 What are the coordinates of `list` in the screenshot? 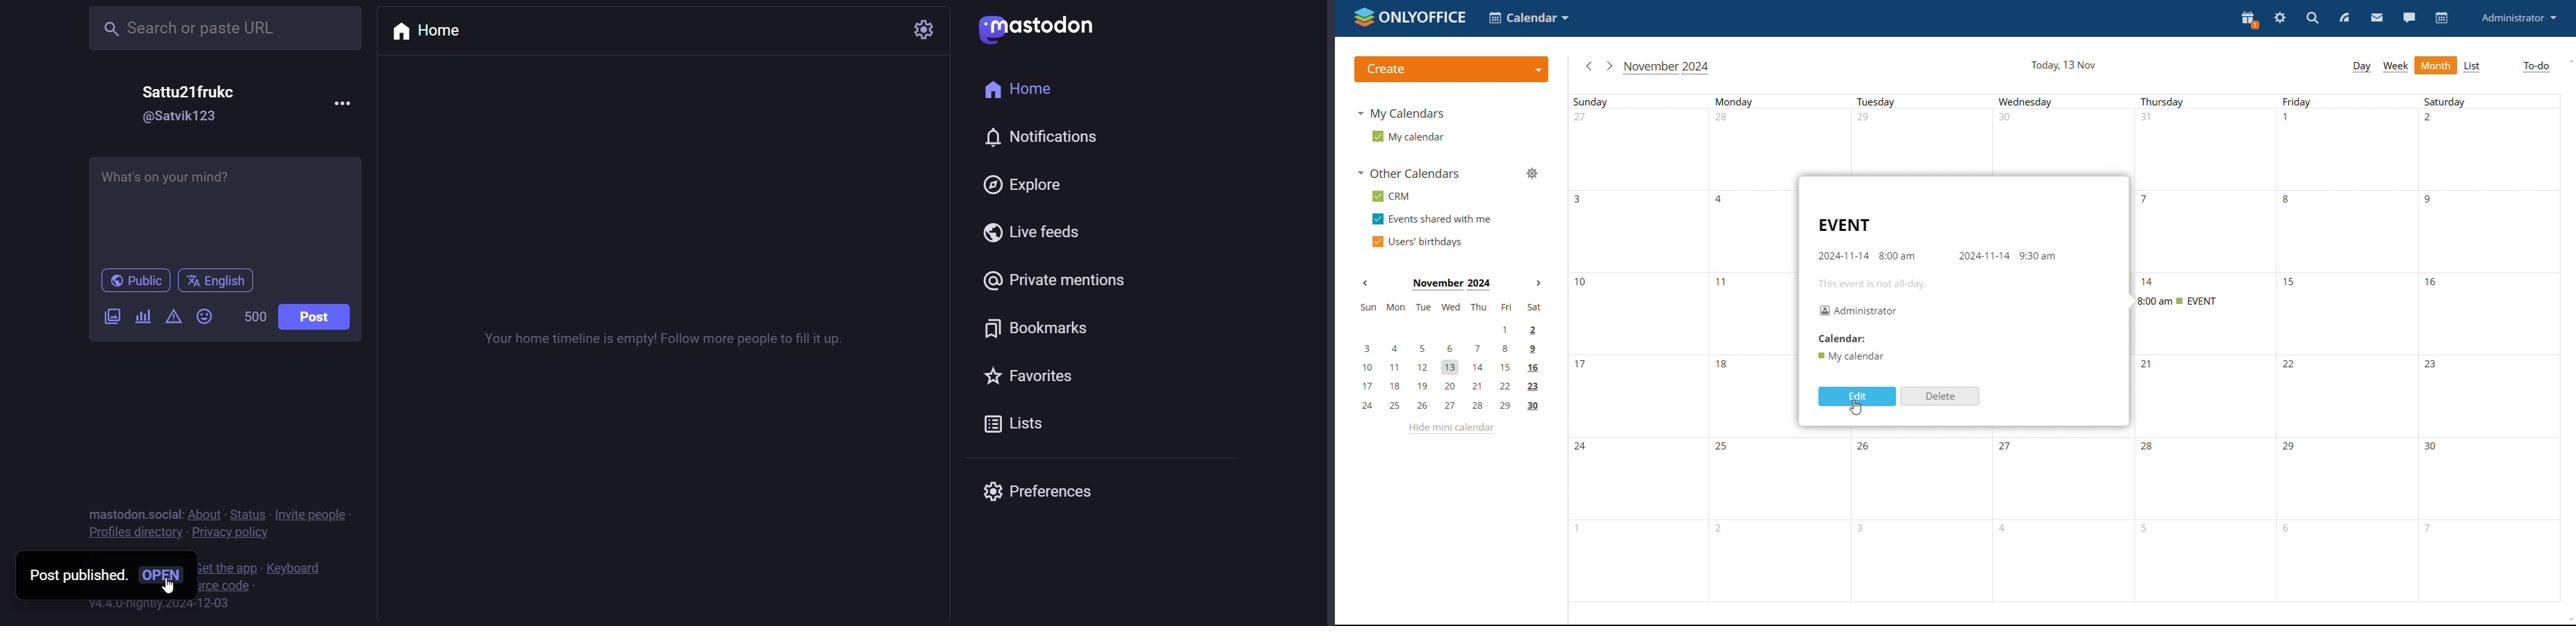 It's located at (1020, 423).